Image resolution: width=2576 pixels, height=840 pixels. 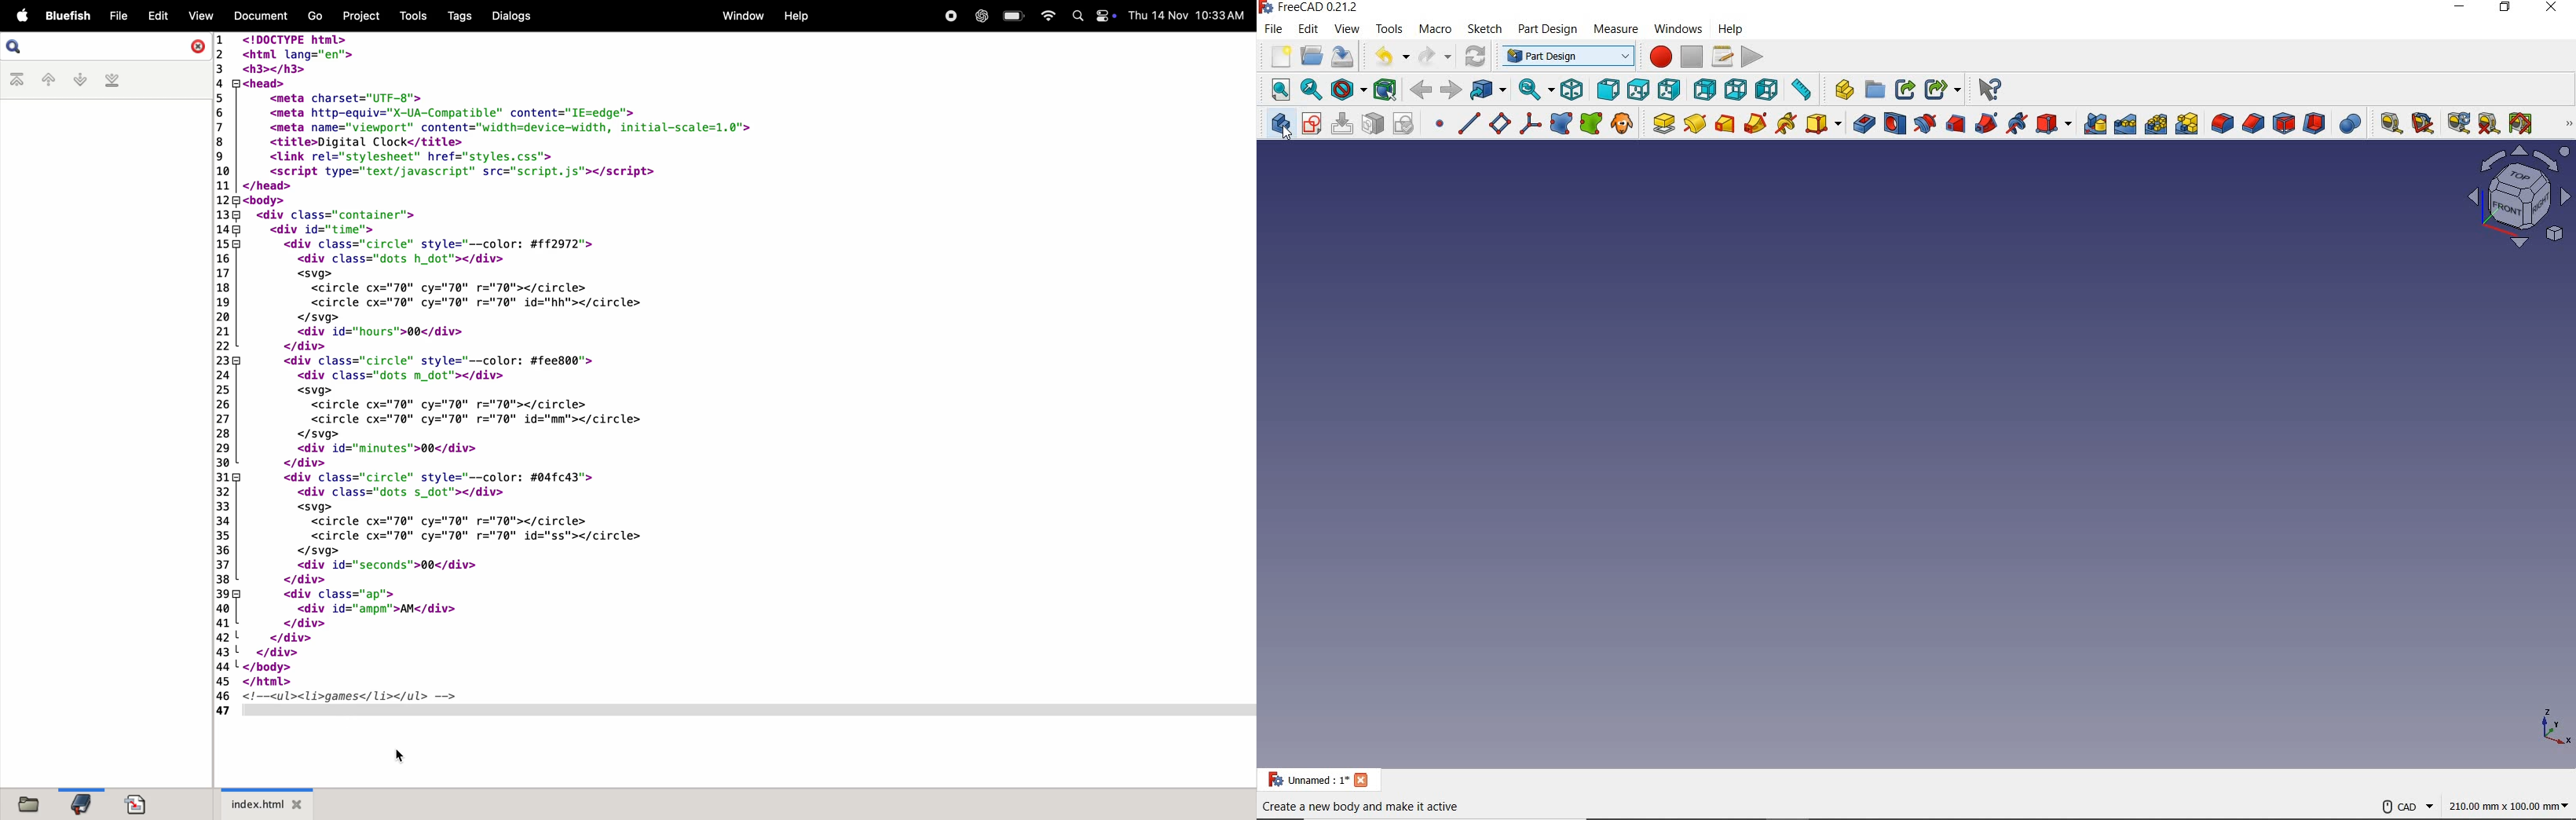 What do you see at coordinates (1440, 125) in the screenshot?
I see `CREATE A DATUM POINT` at bounding box center [1440, 125].